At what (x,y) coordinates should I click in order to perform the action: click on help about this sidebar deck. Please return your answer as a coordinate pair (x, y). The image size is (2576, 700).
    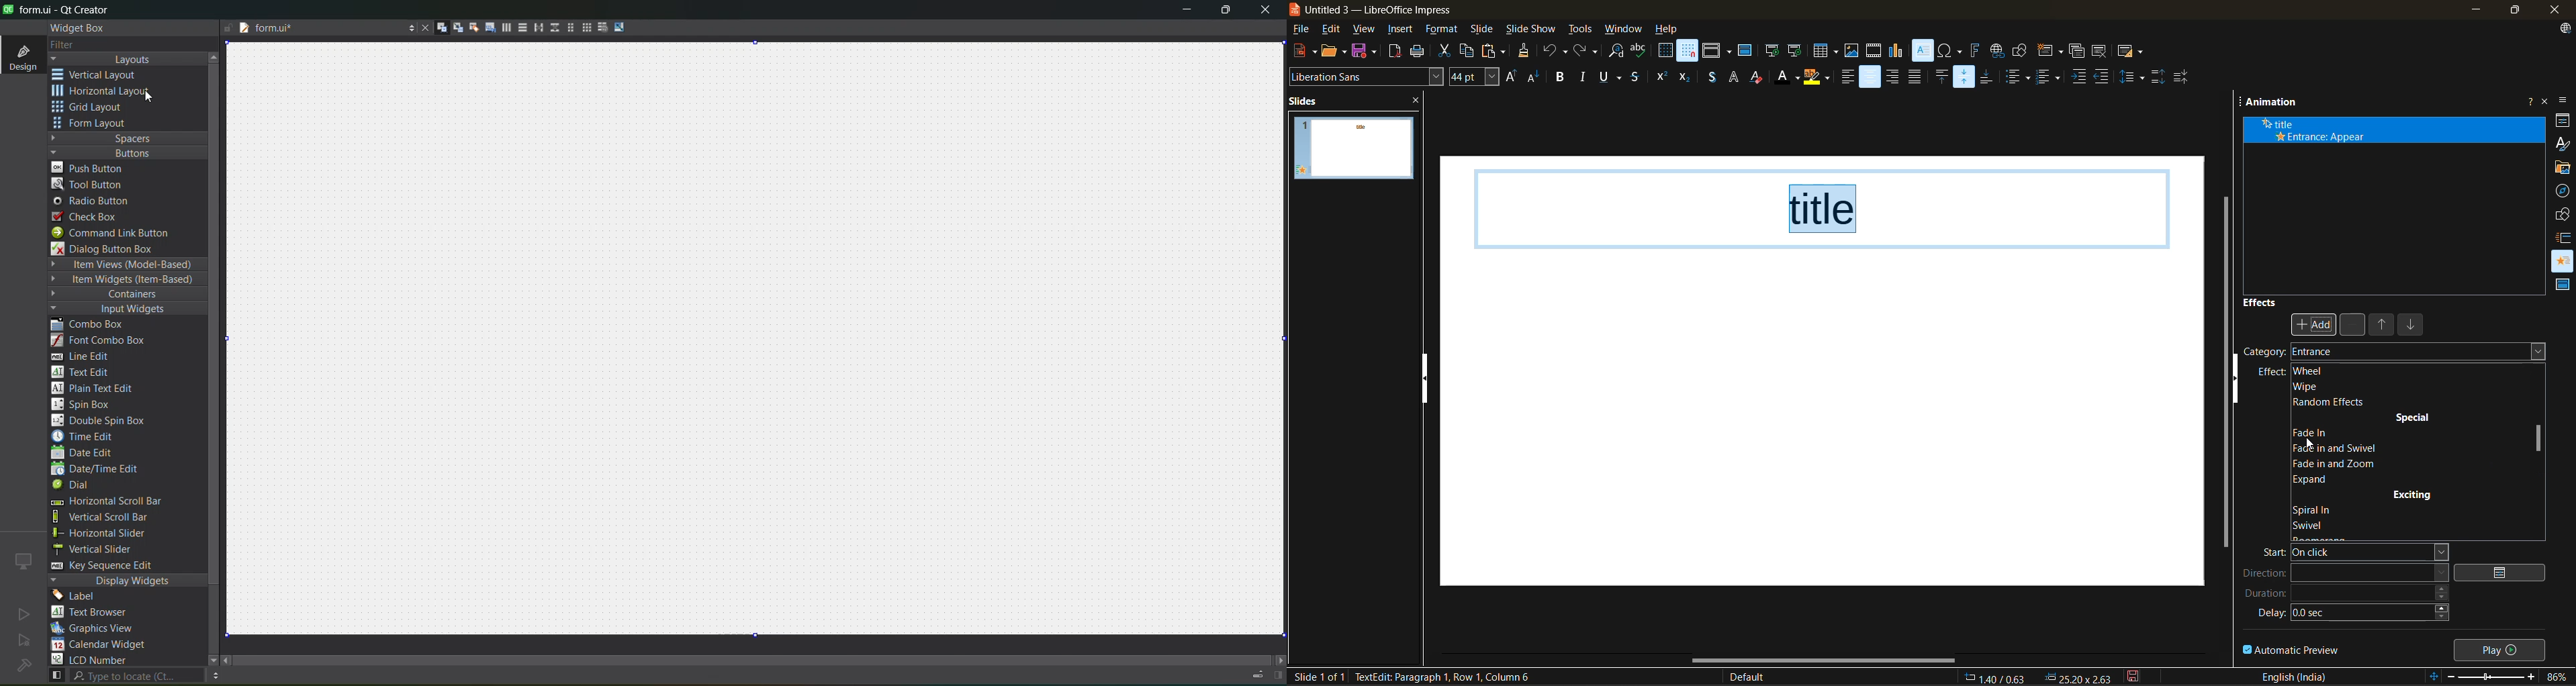
    Looking at the image, I should click on (2530, 99).